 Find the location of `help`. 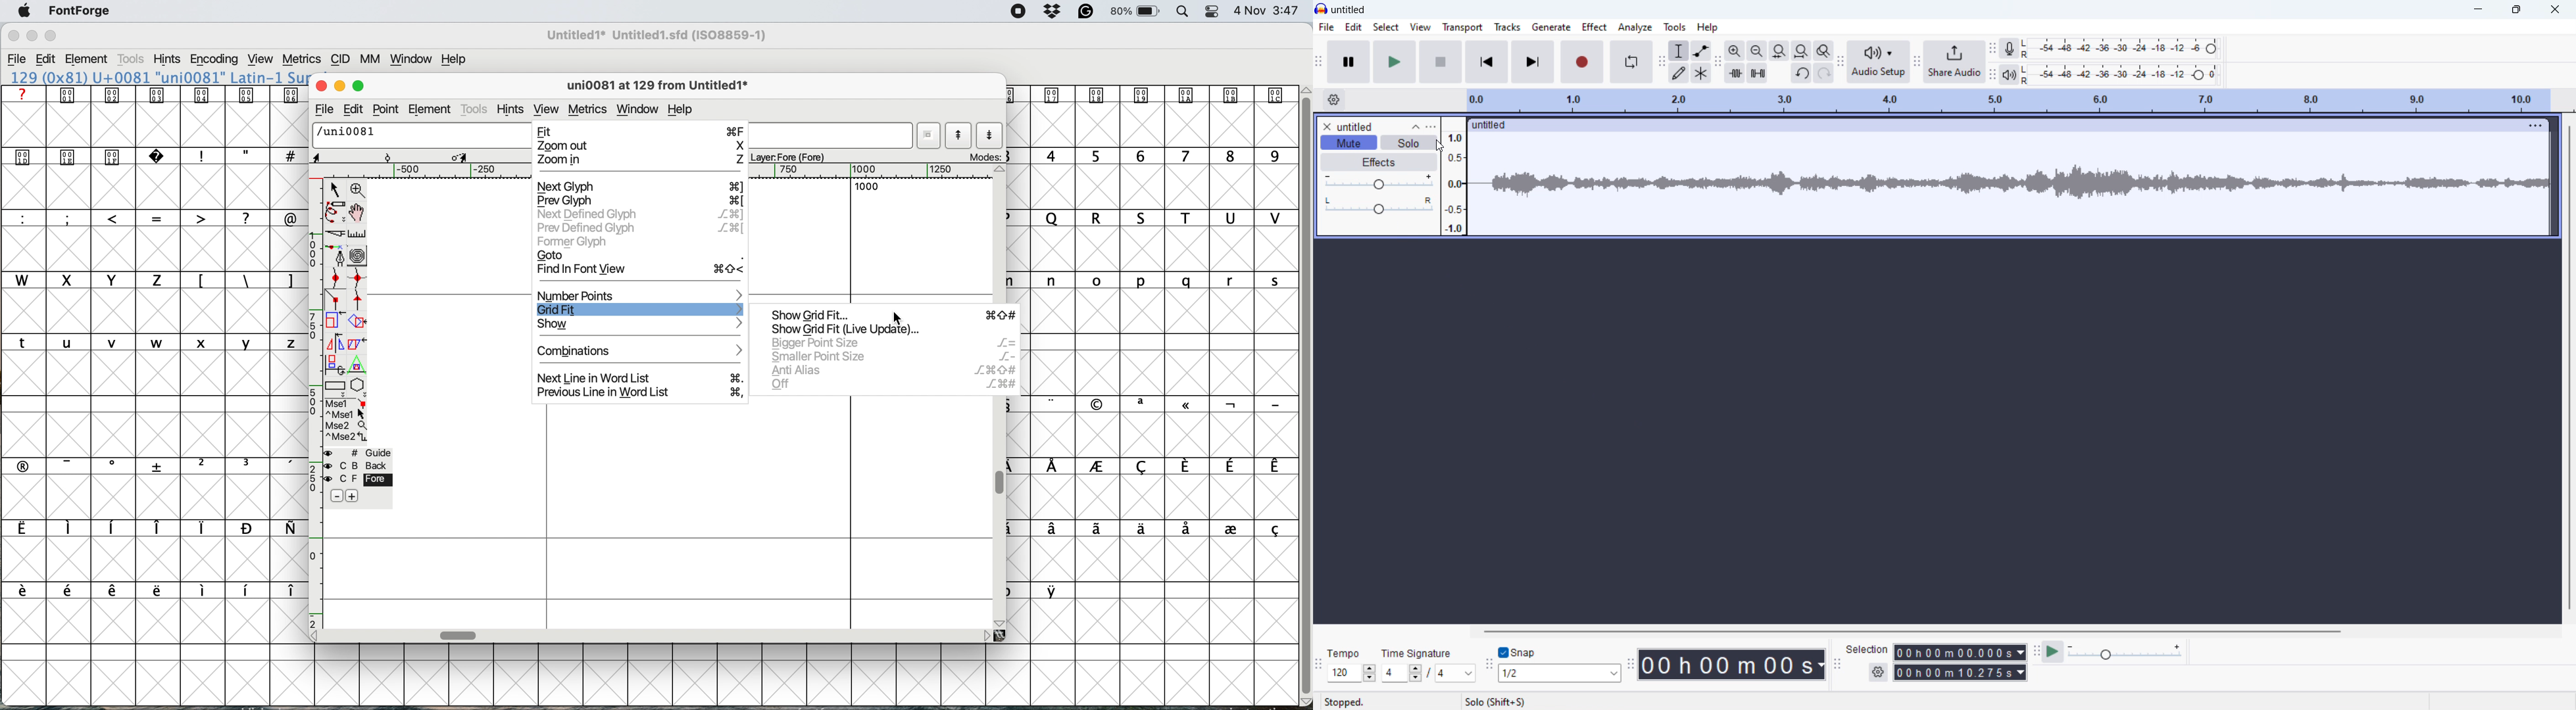

help is located at coordinates (1707, 27).